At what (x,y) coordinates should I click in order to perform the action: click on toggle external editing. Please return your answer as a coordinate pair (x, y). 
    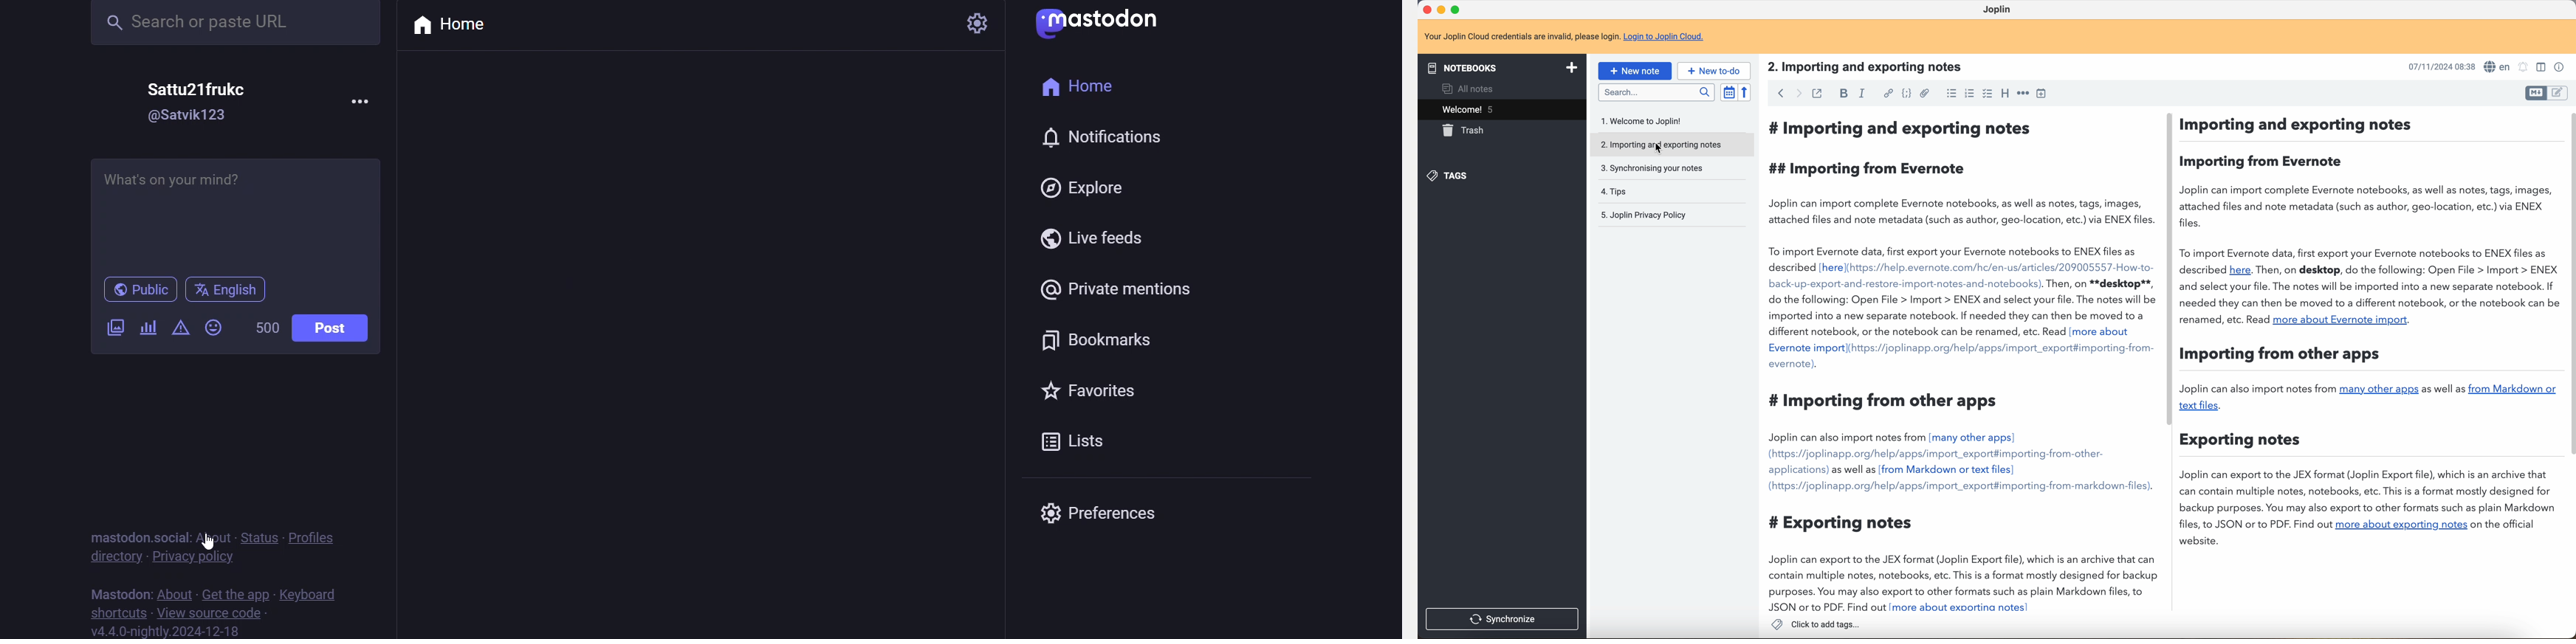
    Looking at the image, I should click on (1817, 93).